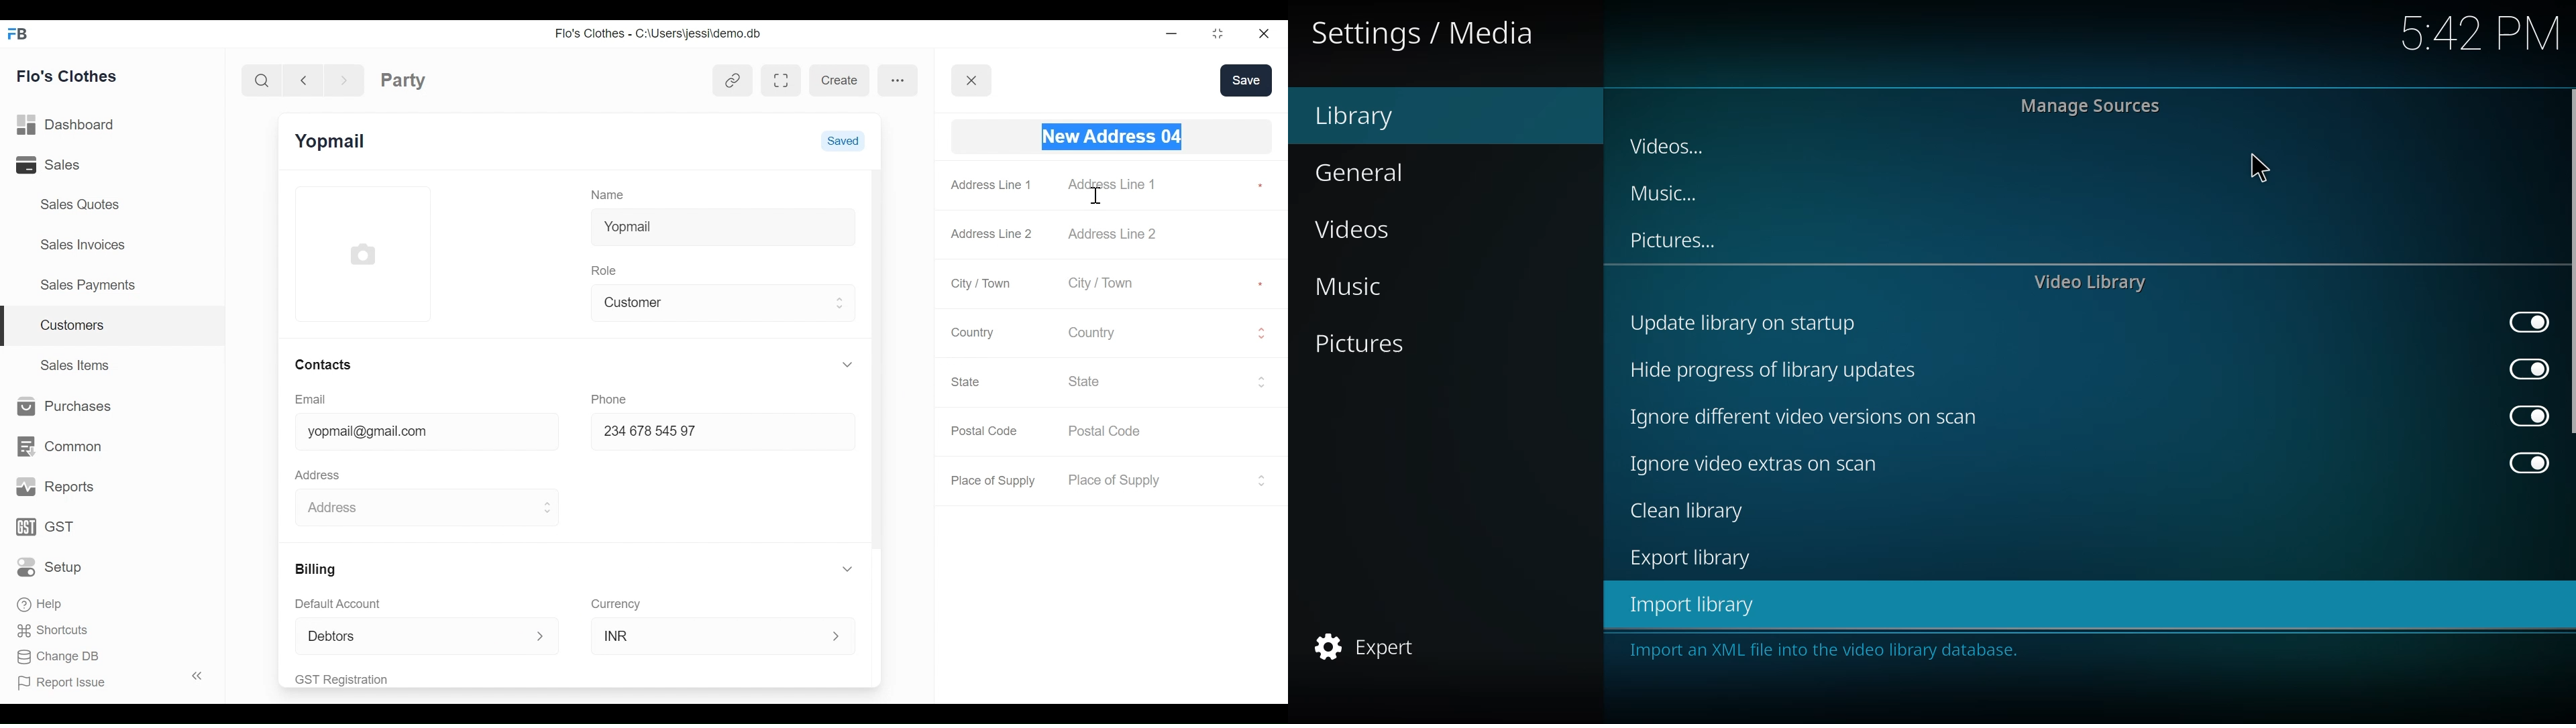 The width and height of the screenshot is (2576, 728). What do you see at coordinates (972, 80) in the screenshot?
I see `` at bounding box center [972, 80].